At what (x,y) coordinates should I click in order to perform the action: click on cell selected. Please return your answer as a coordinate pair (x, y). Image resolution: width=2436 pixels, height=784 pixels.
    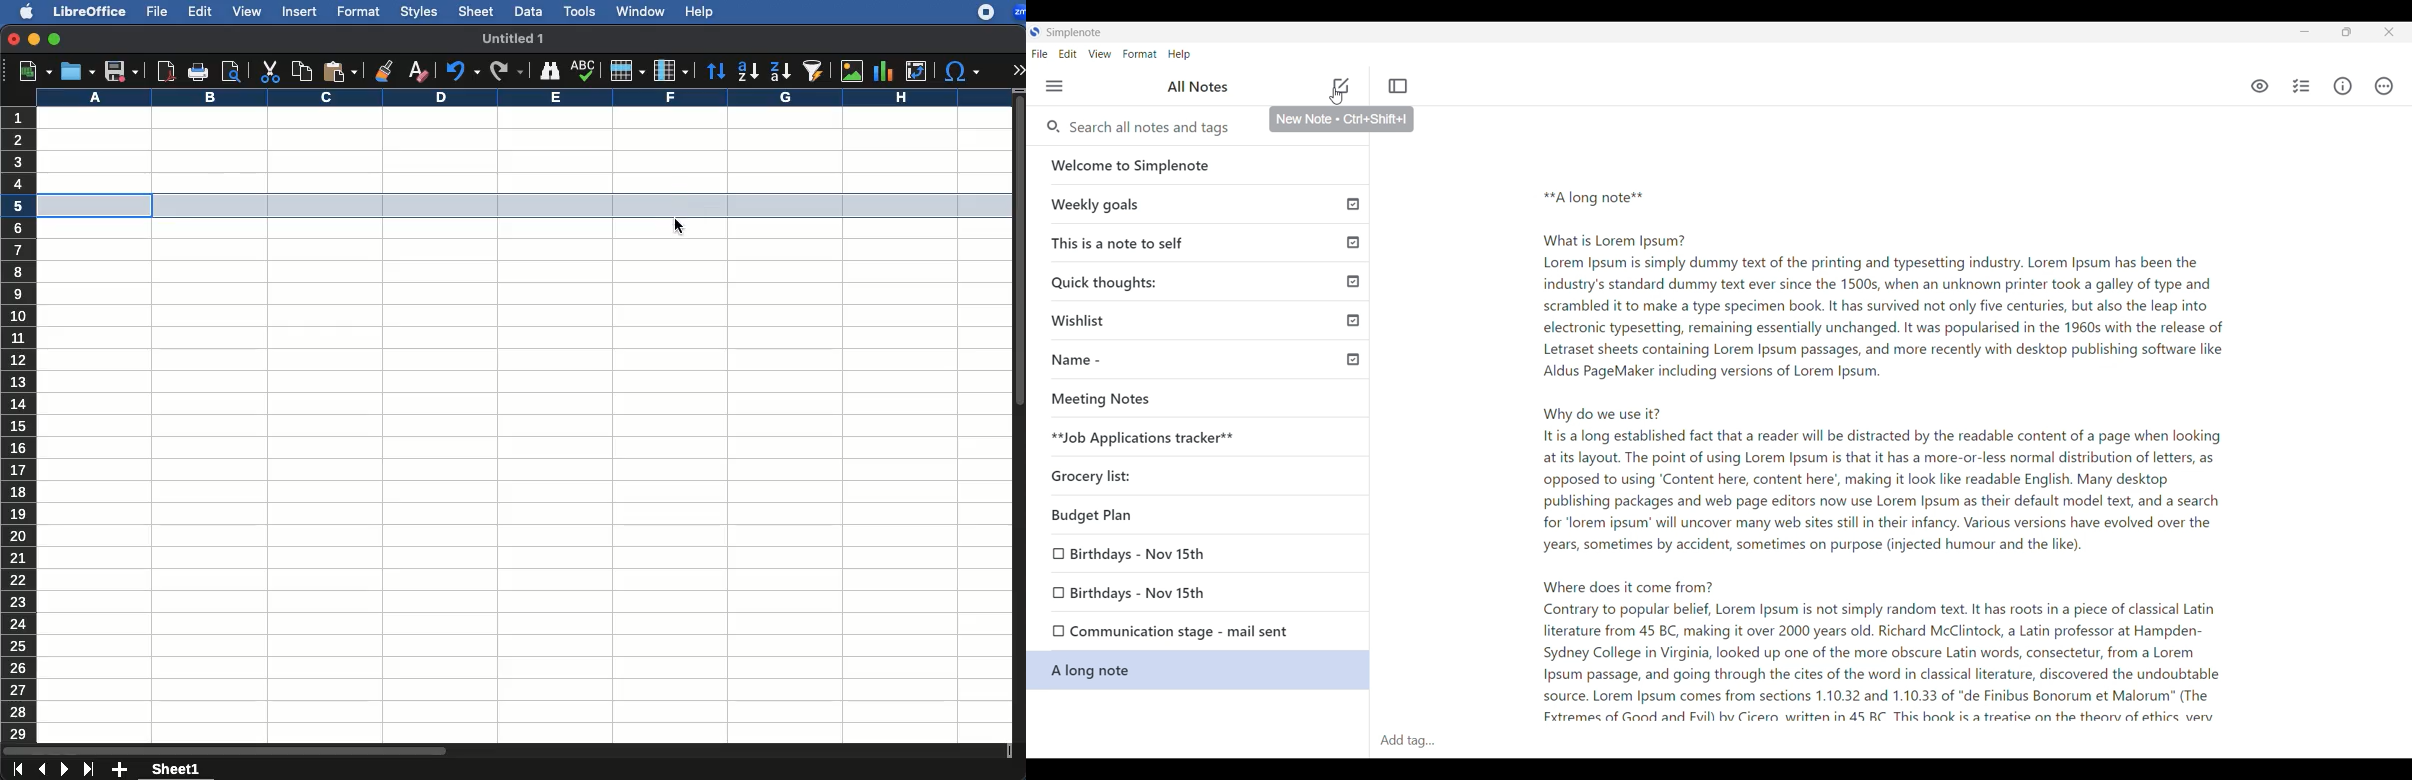
    Looking at the image, I should click on (523, 206).